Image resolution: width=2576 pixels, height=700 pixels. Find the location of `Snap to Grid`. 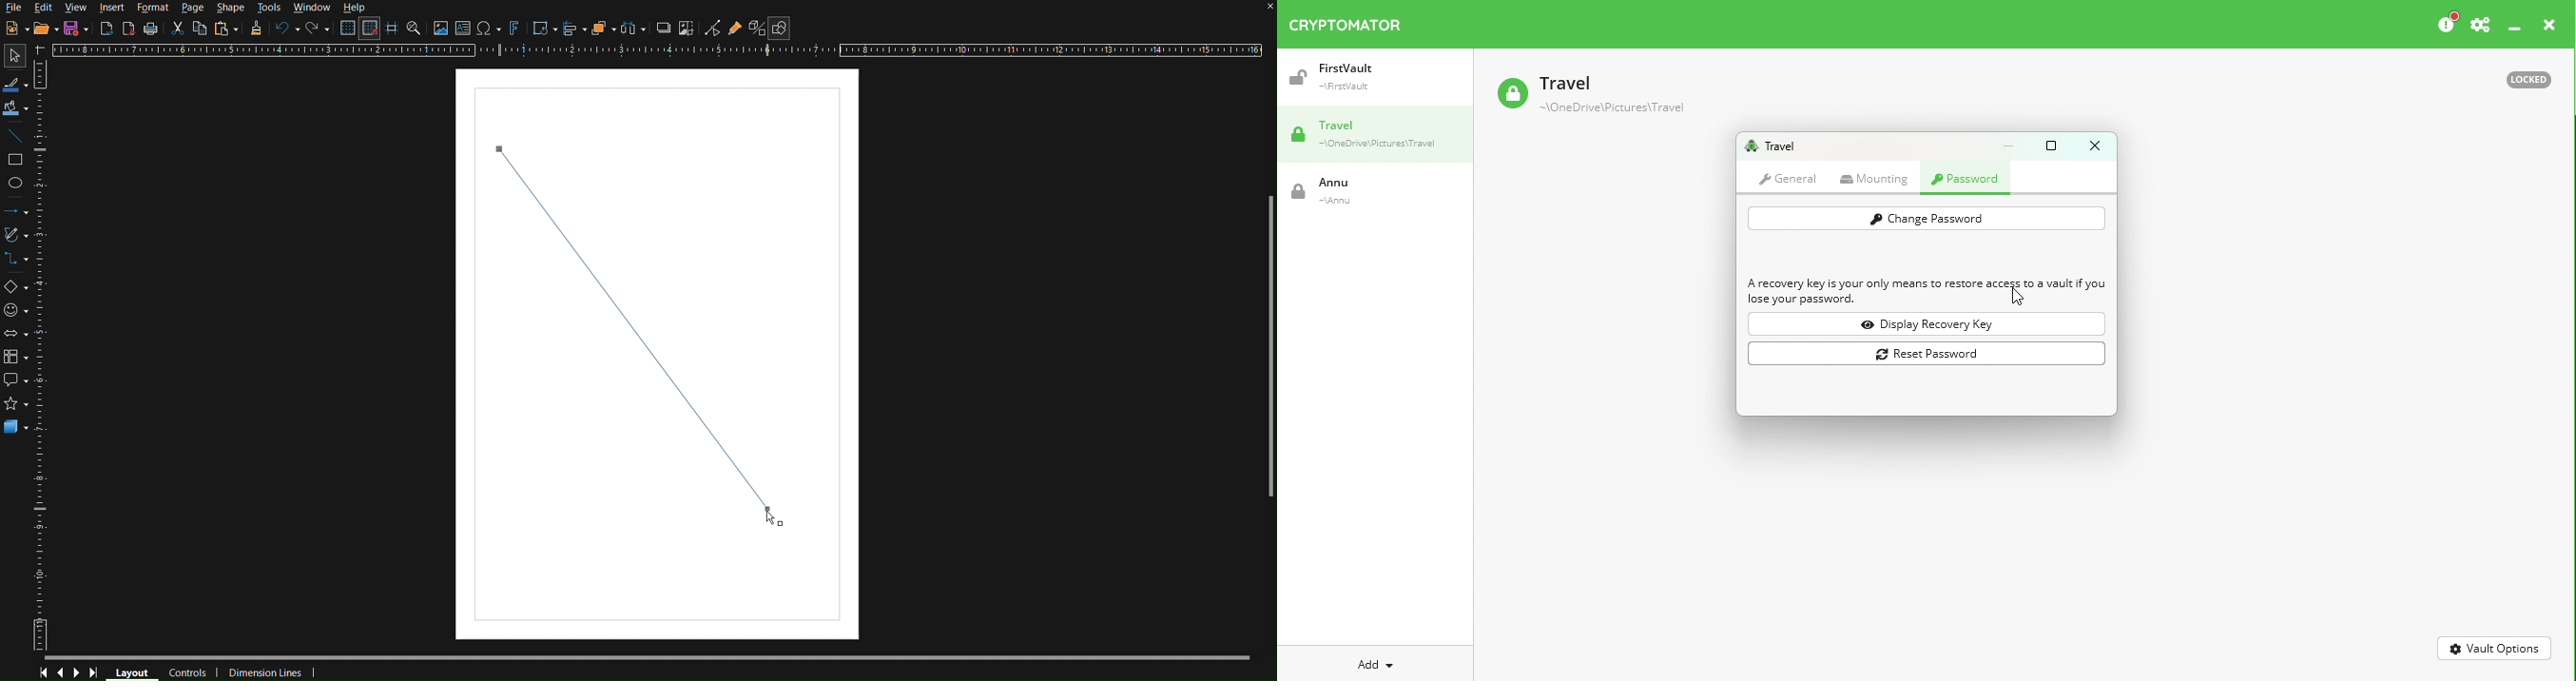

Snap to Grid is located at coordinates (370, 29).